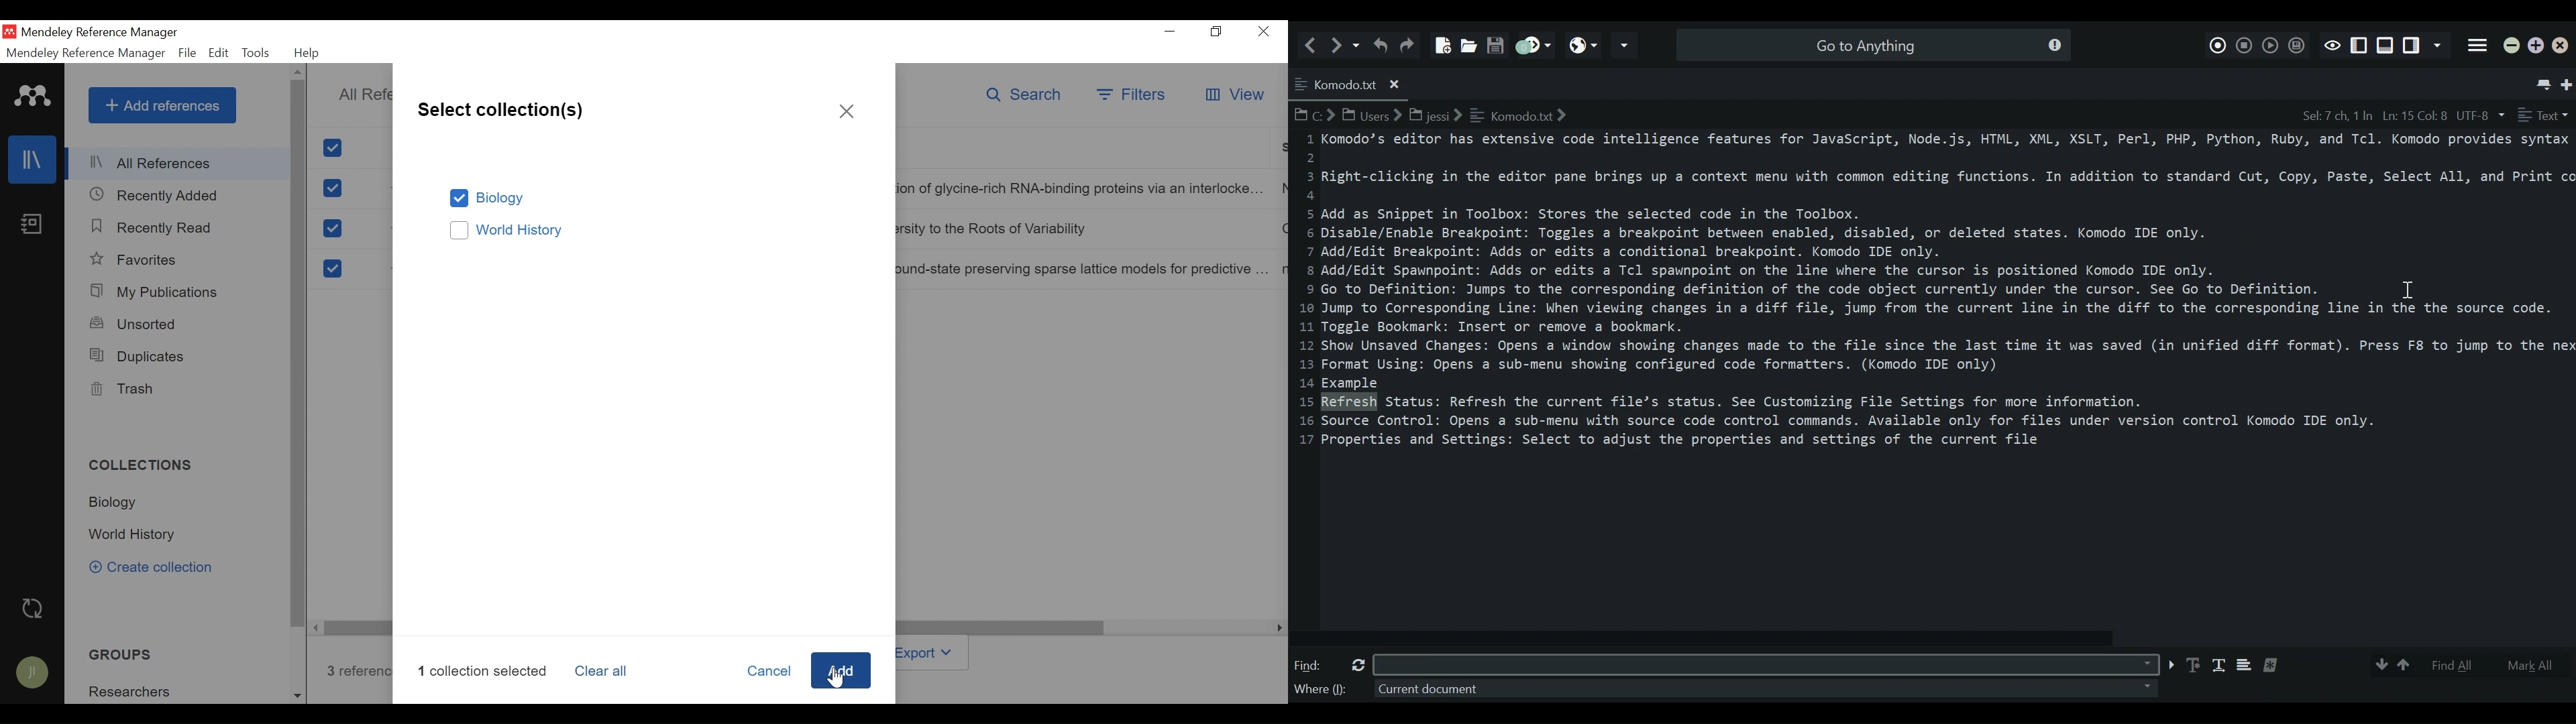 The width and height of the screenshot is (2576, 728). Describe the element at coordinates (2373, 115) in the screenshot. I see `File Position` at that location.